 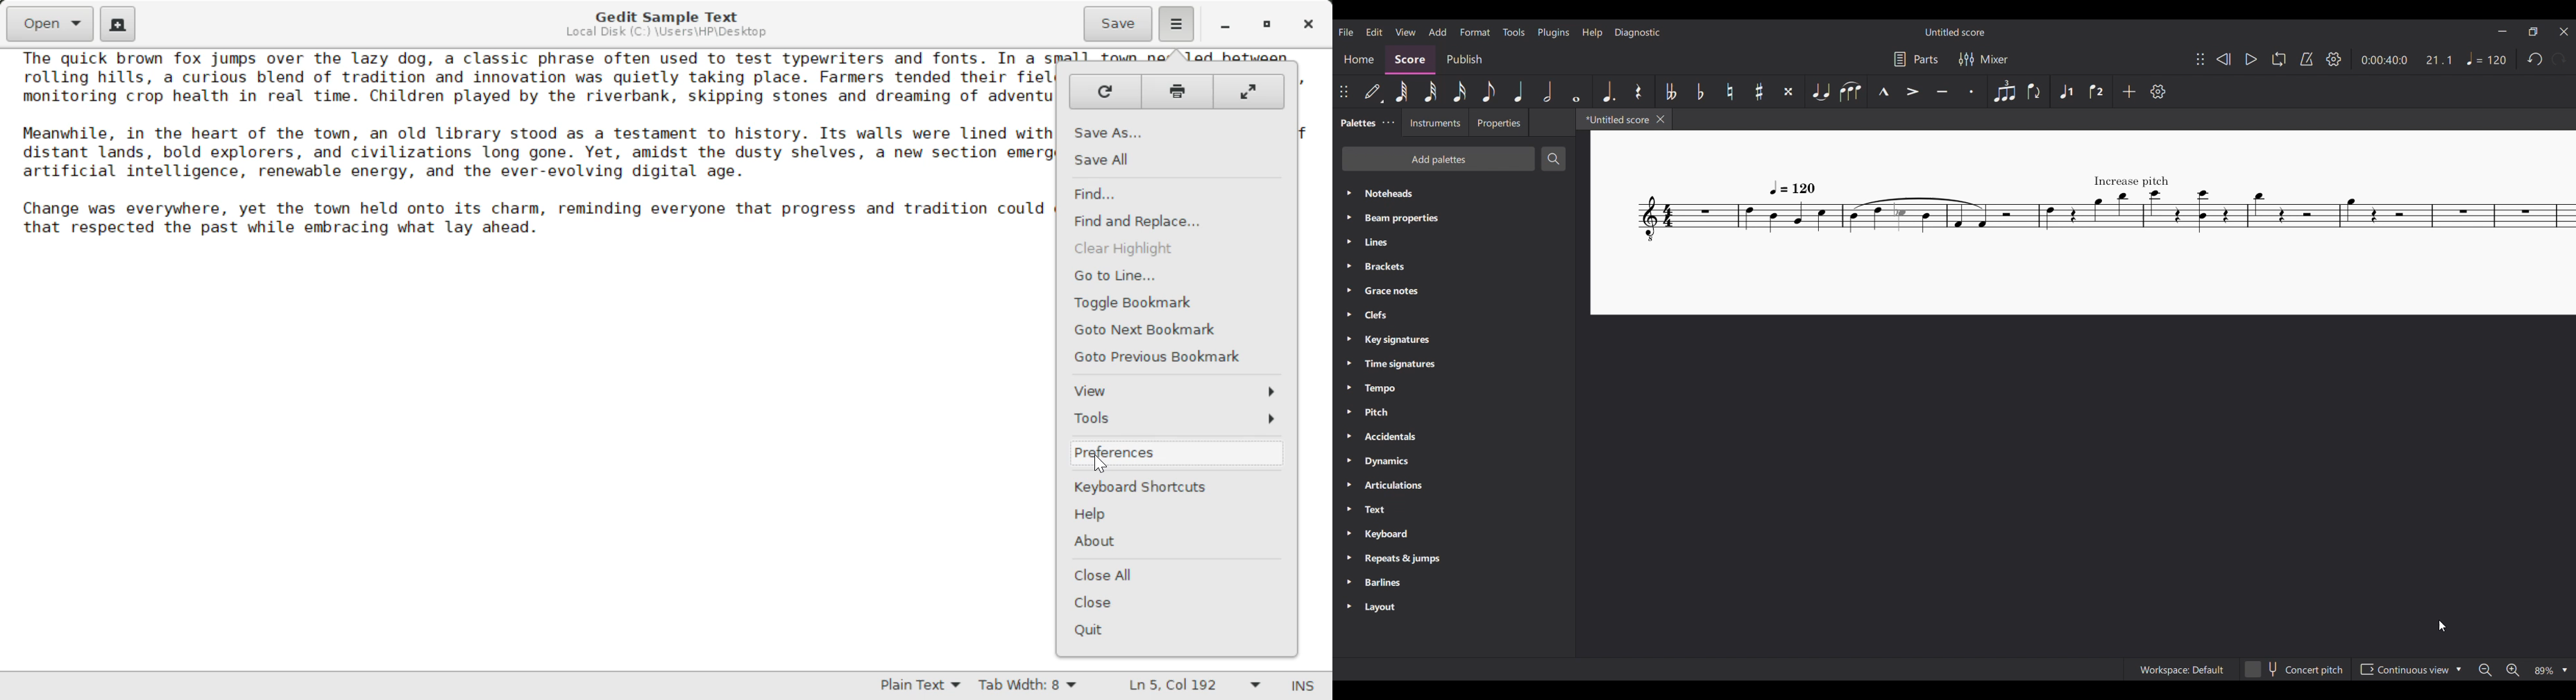 I want to click on Toggle sharp, so click(x=1759, y=91).